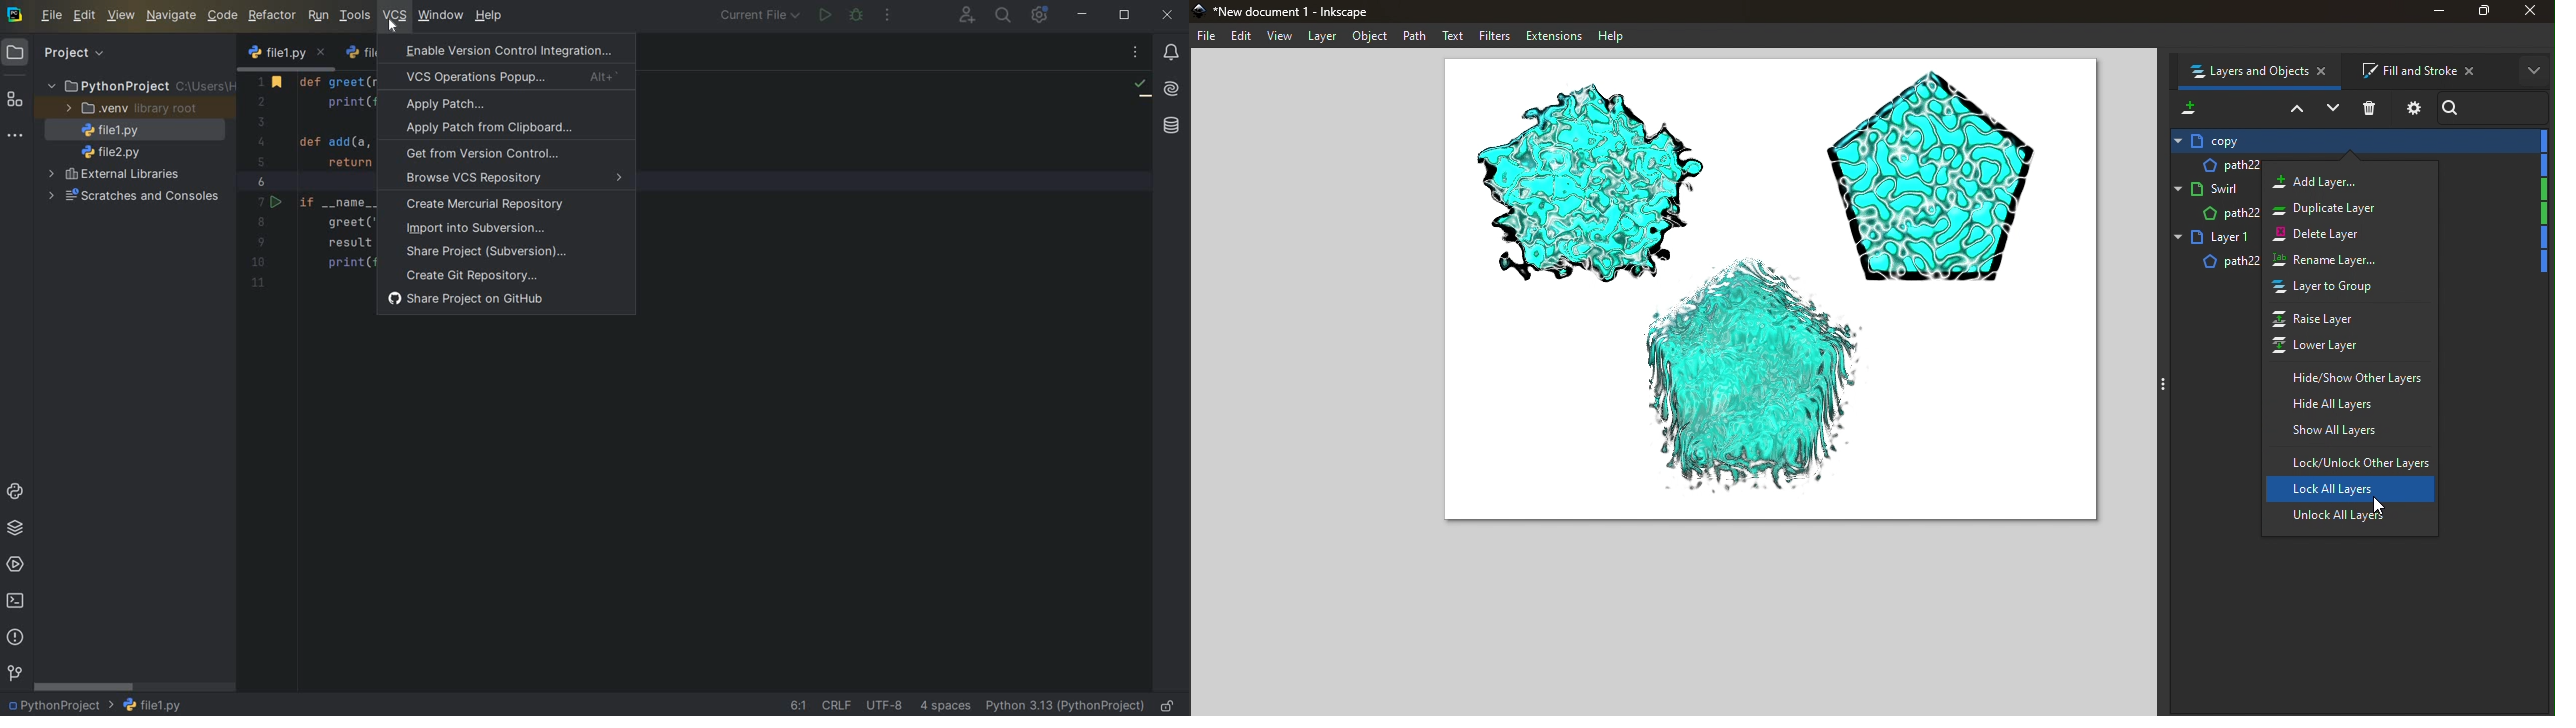 The width and height of the screenshot is (2576, 728). Describe the element at coordinates (2344, 182) in the screenshot. I see `Add layer...` at that location.